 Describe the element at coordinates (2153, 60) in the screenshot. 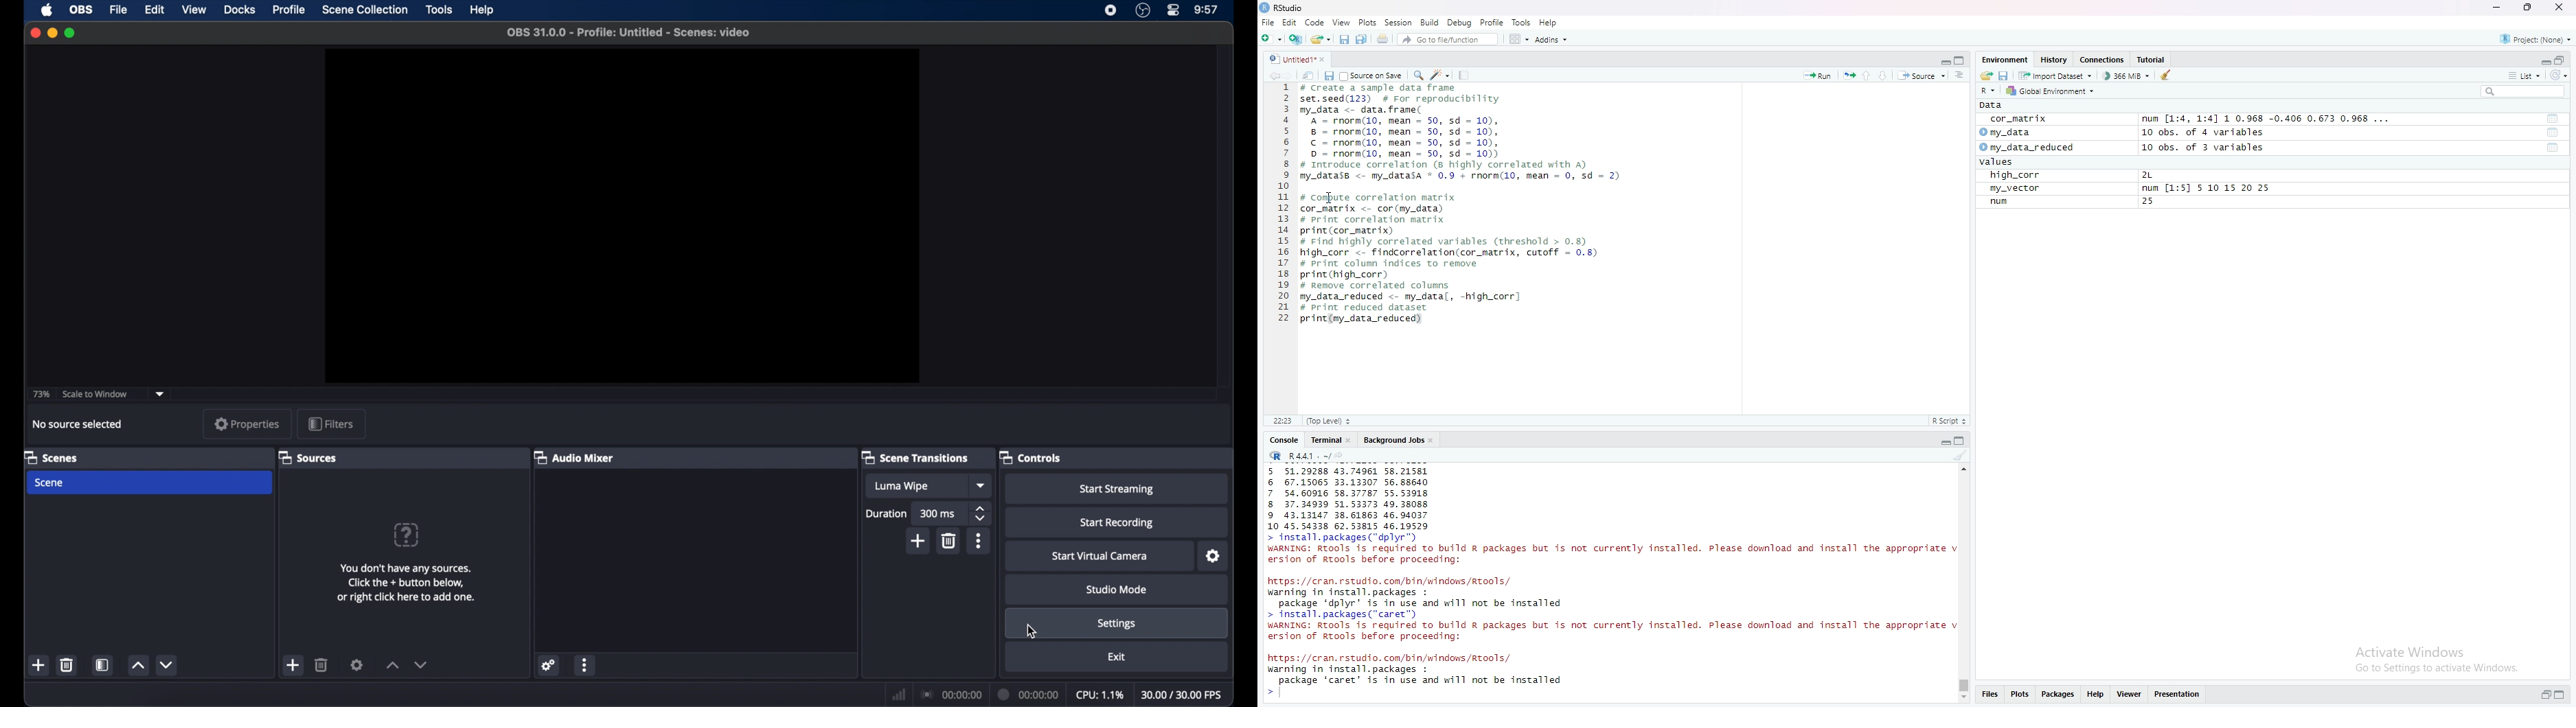

I see `Tutorial` at that location.